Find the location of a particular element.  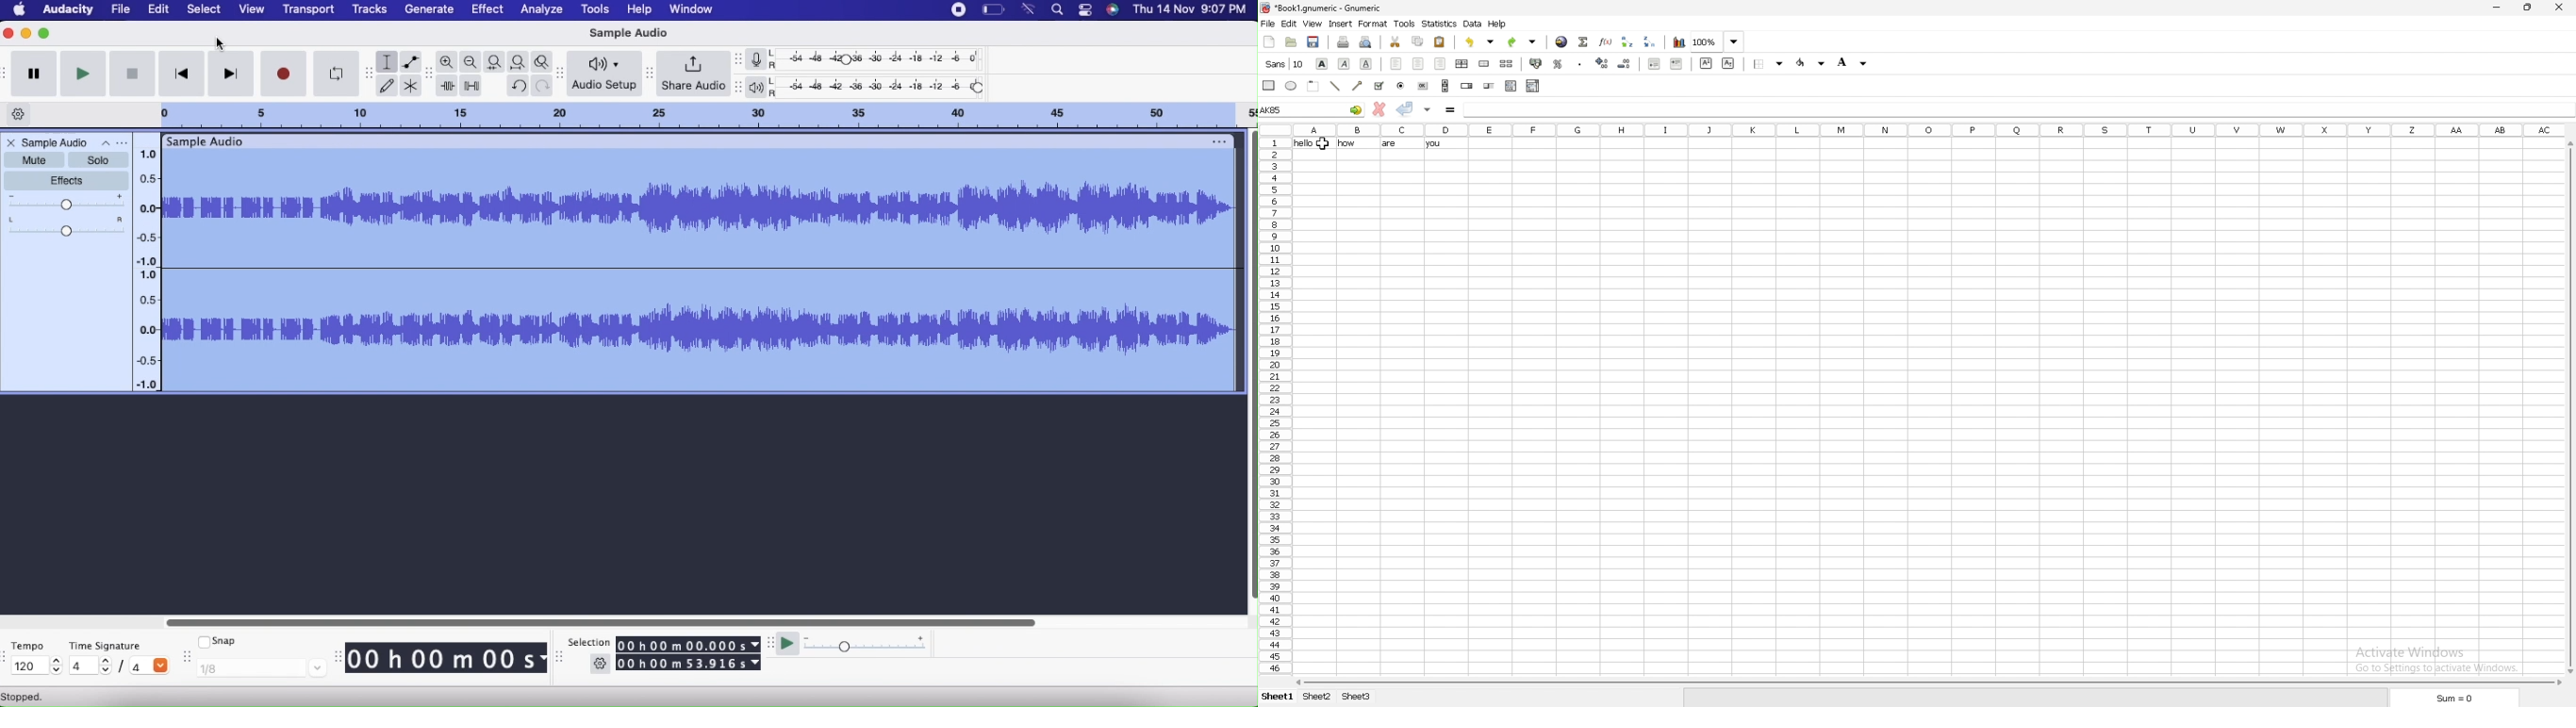

arrowed line is located at coordinates (1357, 86).